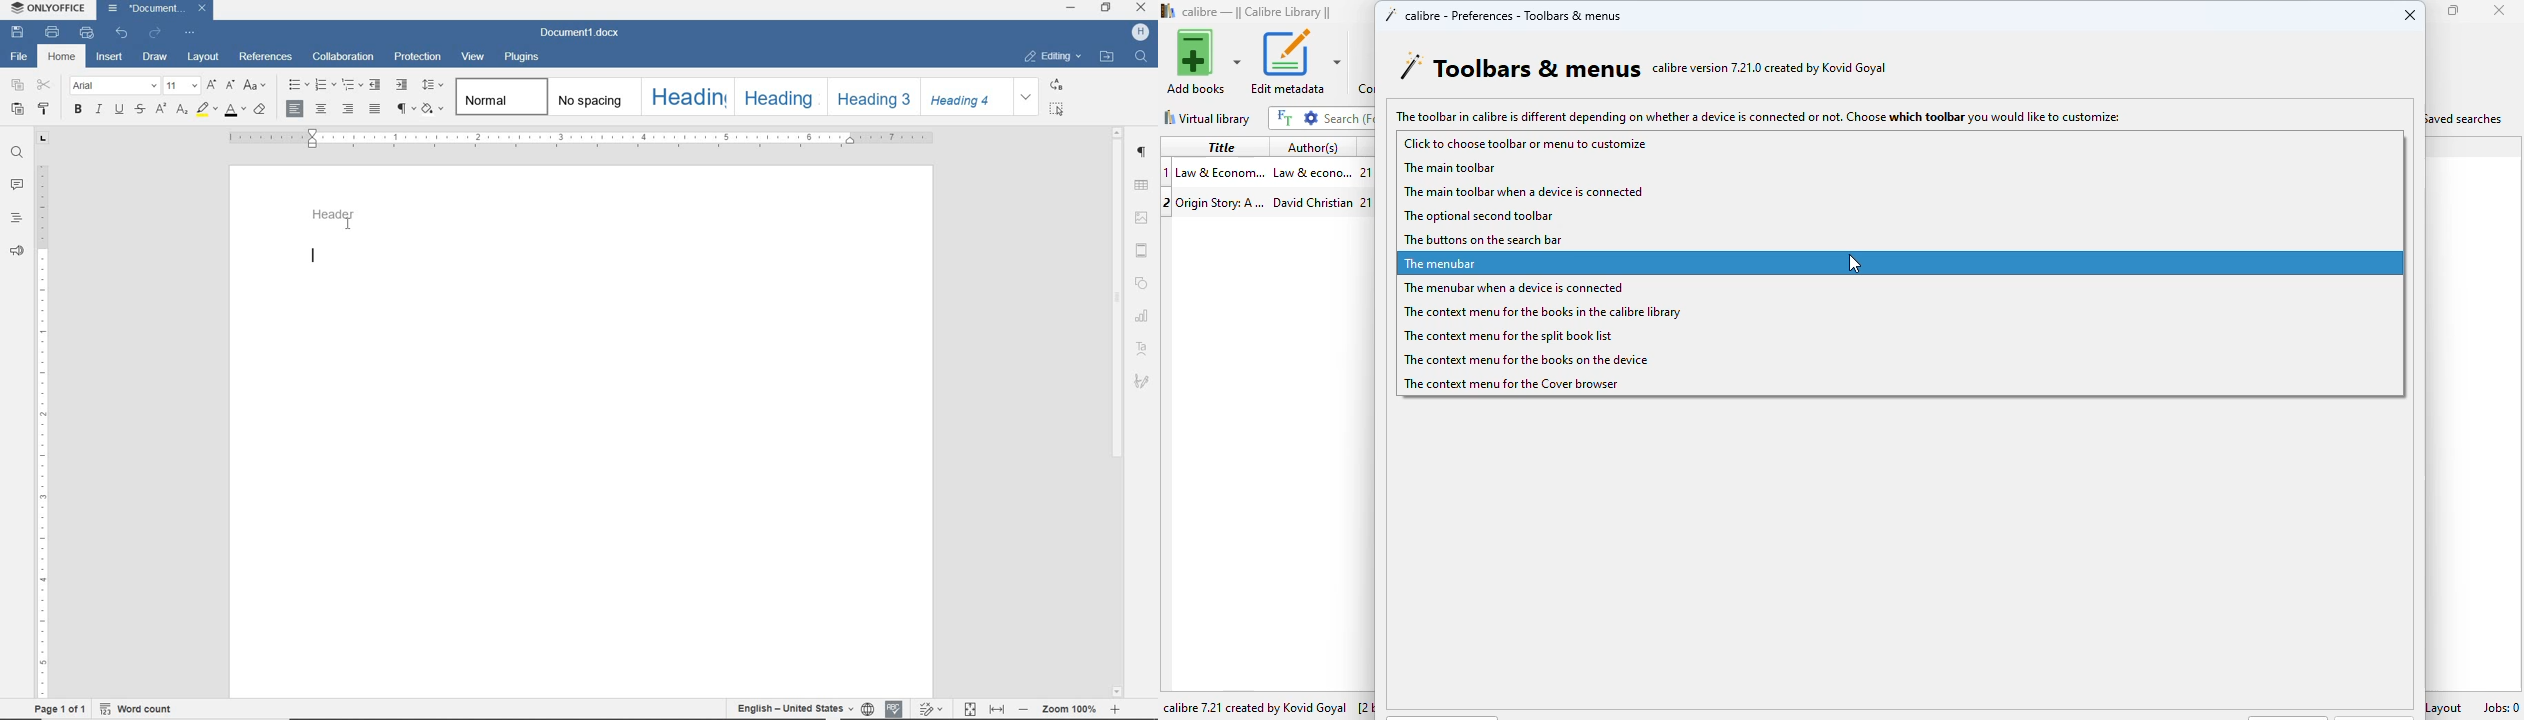 This screenshot has width=2548, height=728. What do you see at coordinates (1023, 708) in the screenshot?
I see `Decreased ` at bounding box center [1023, 708].